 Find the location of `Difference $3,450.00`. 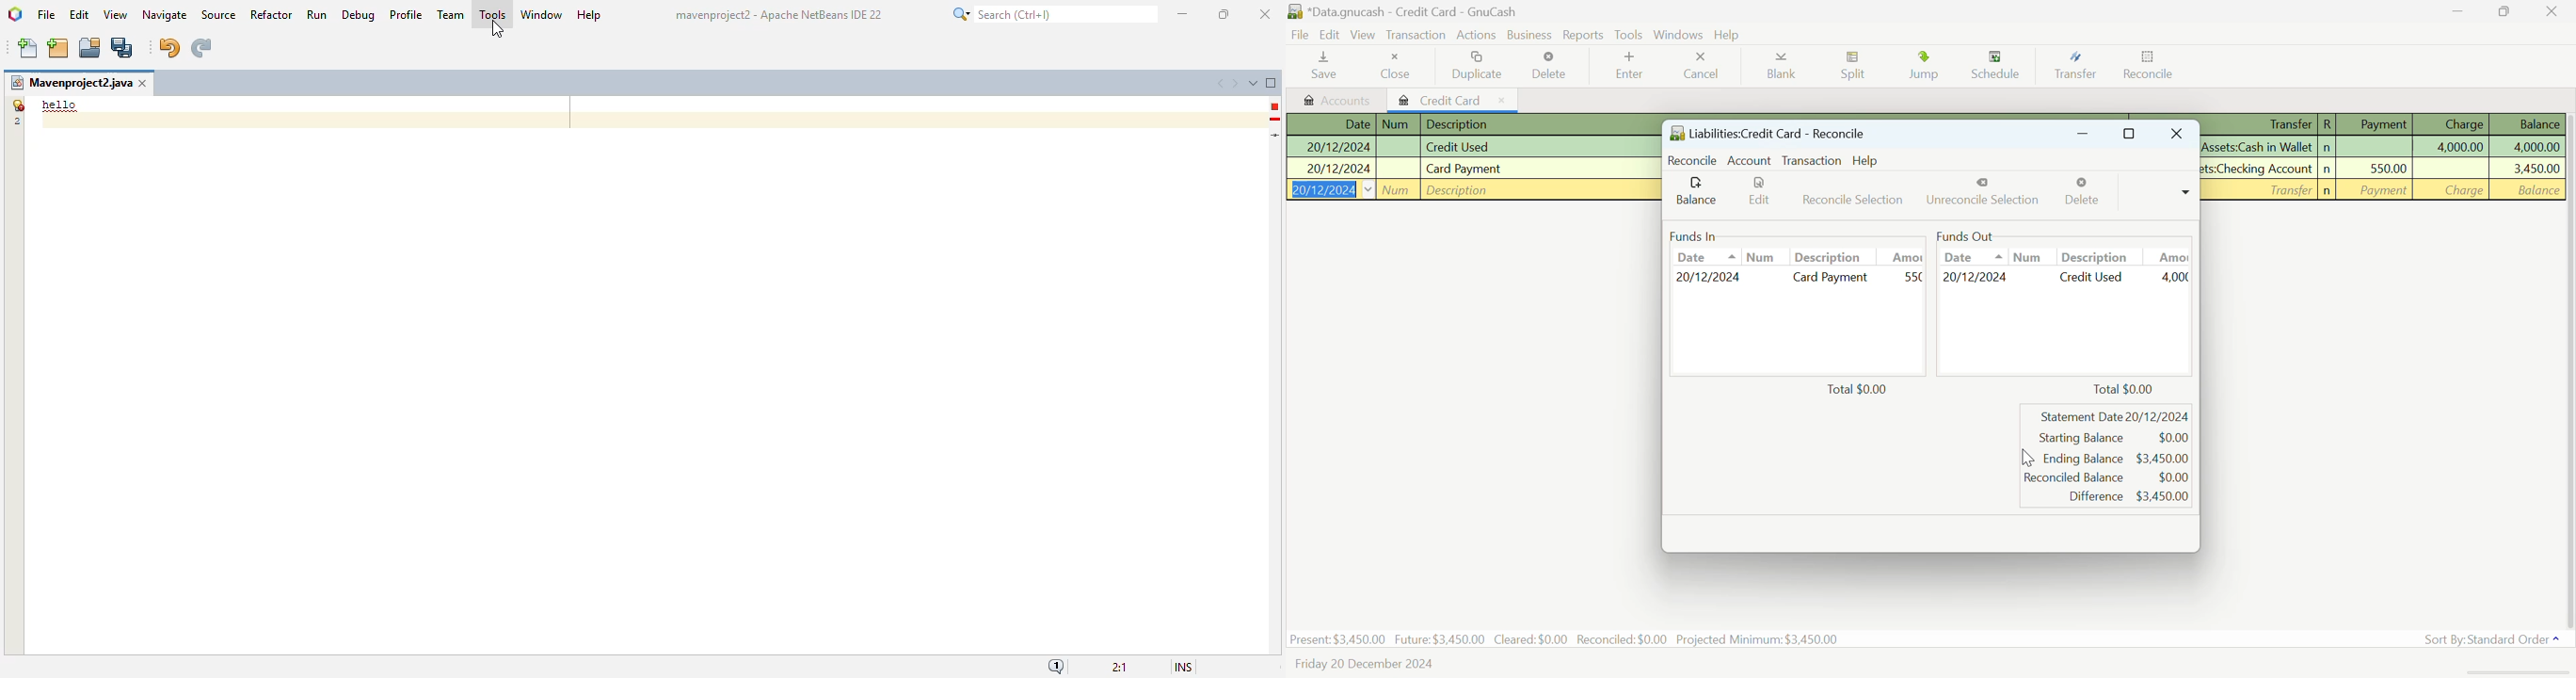

Difference $3,450.00 is located at coordinates (2129, 496).